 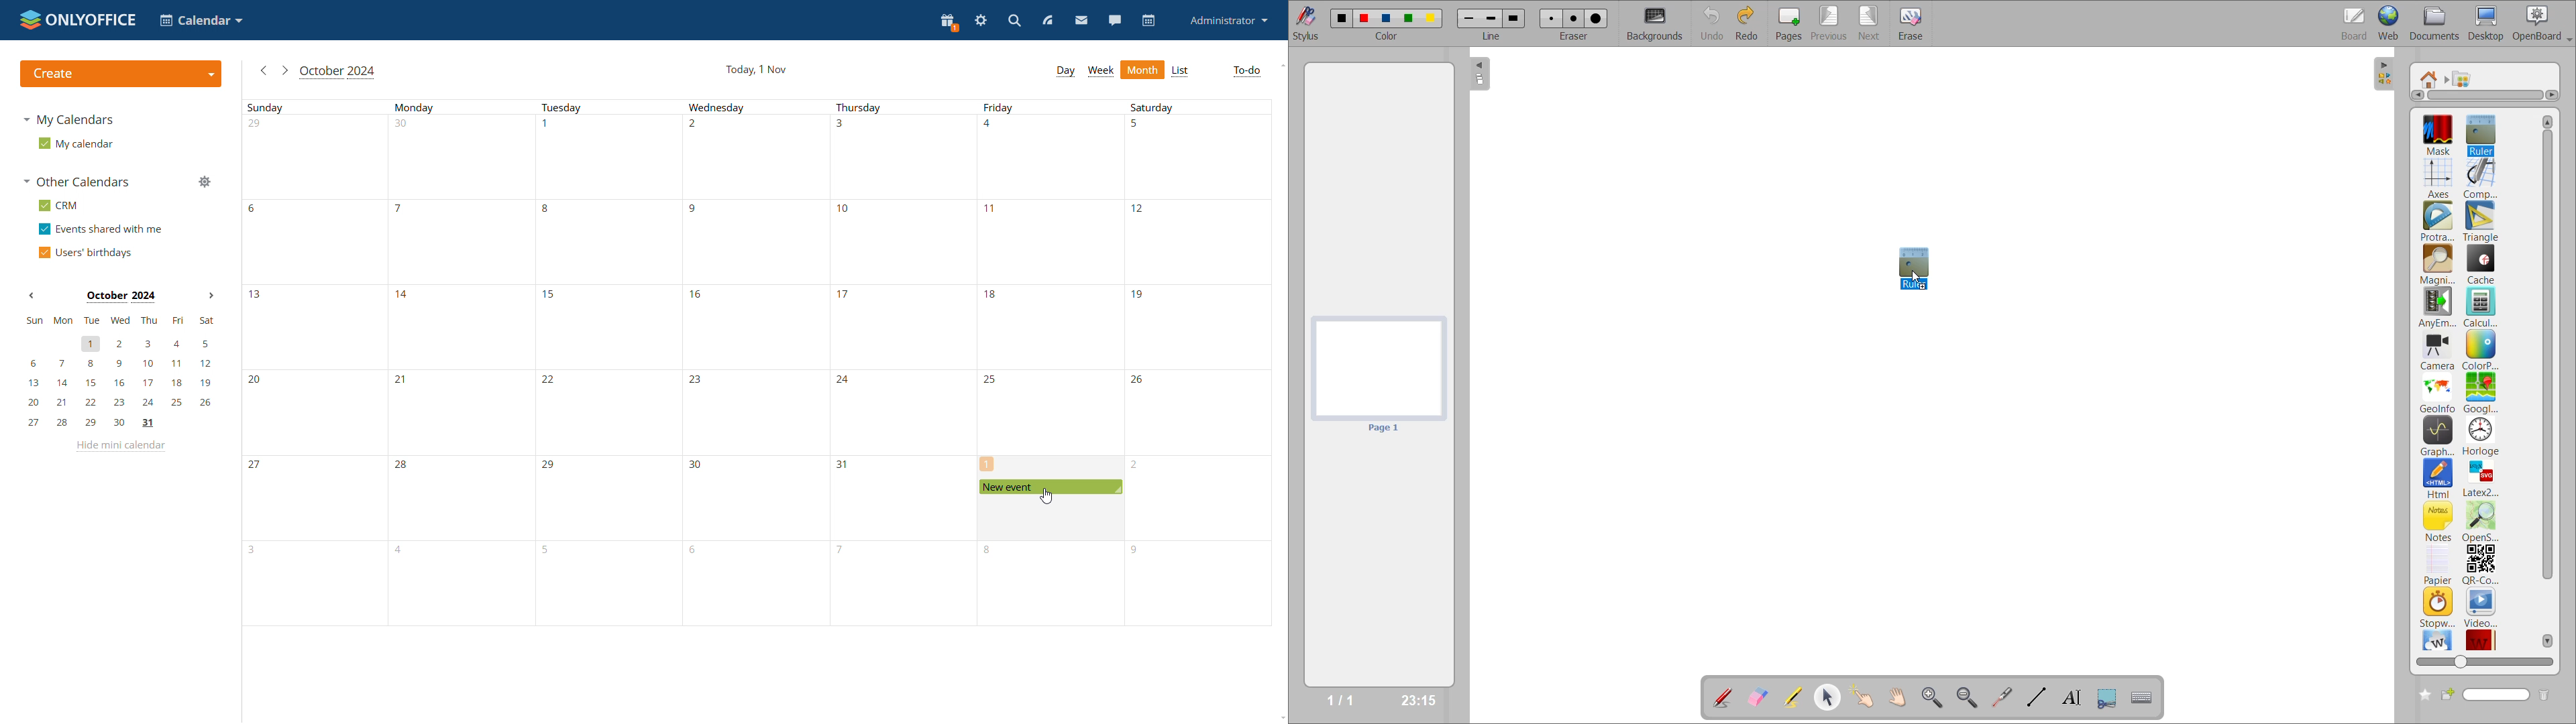 What do you see at coordinates (2437, 223) in the screenshot?
I see `protractor` at bounding box center [2437, 223].